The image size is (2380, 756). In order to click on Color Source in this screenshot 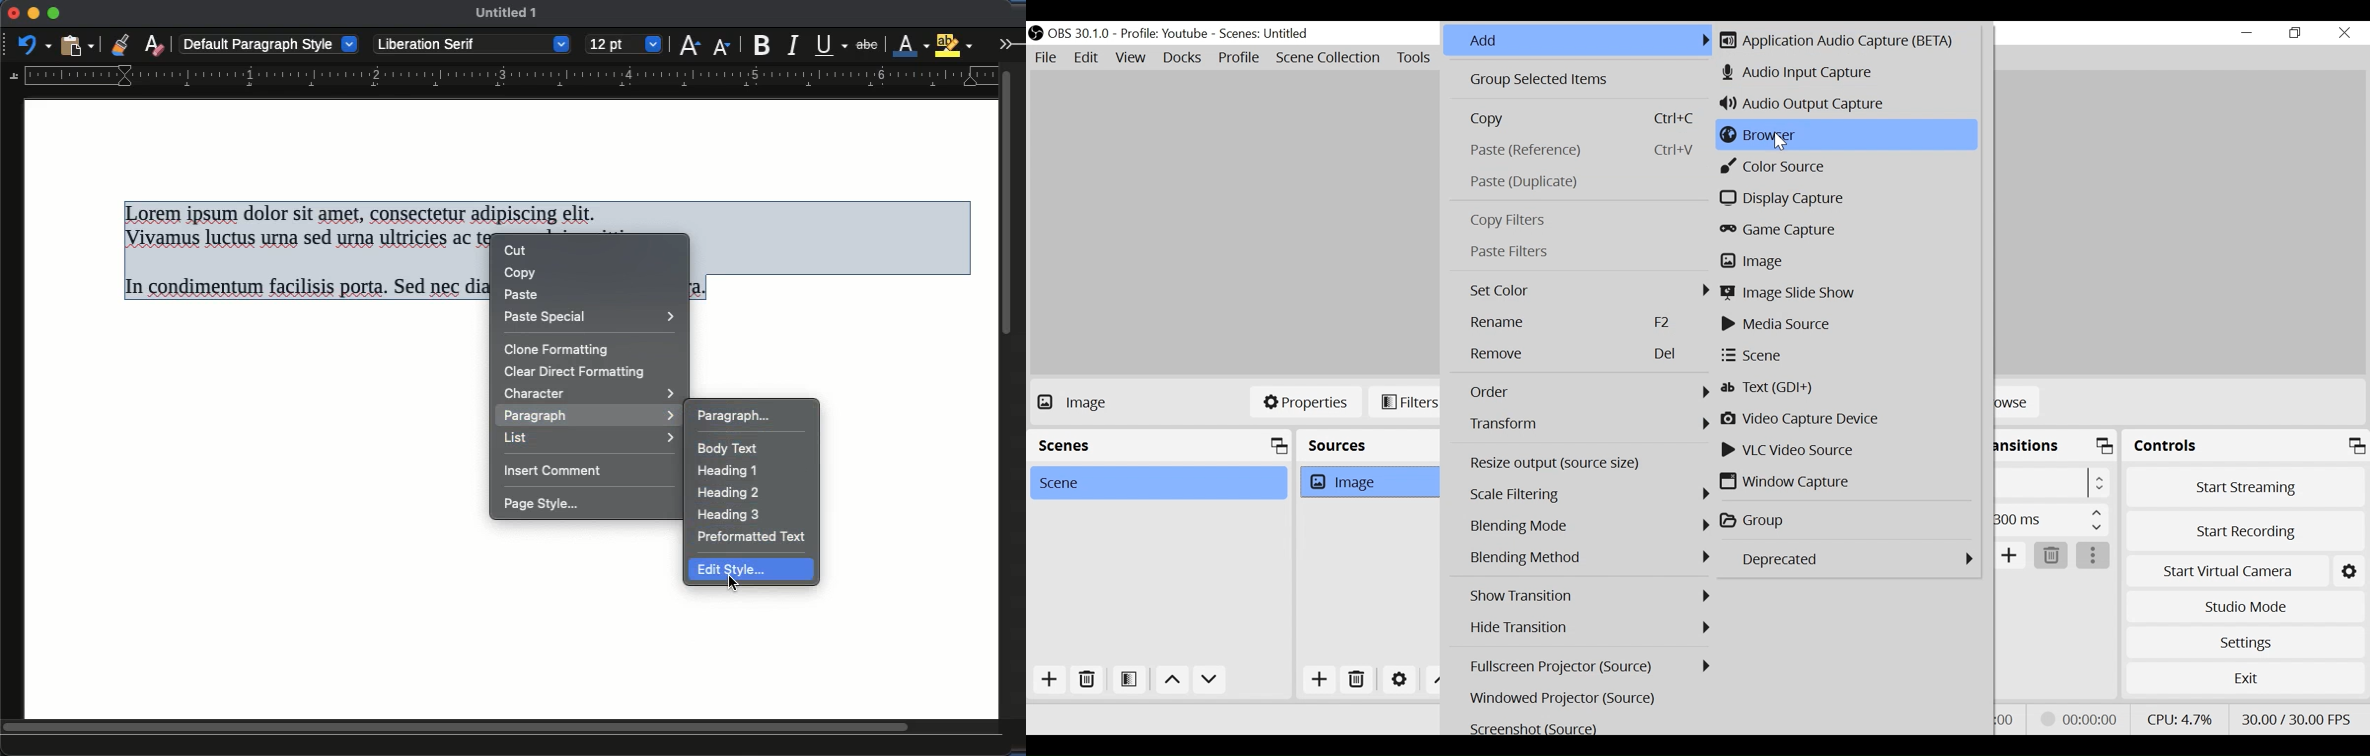, I will do `click(1847, 169)`.